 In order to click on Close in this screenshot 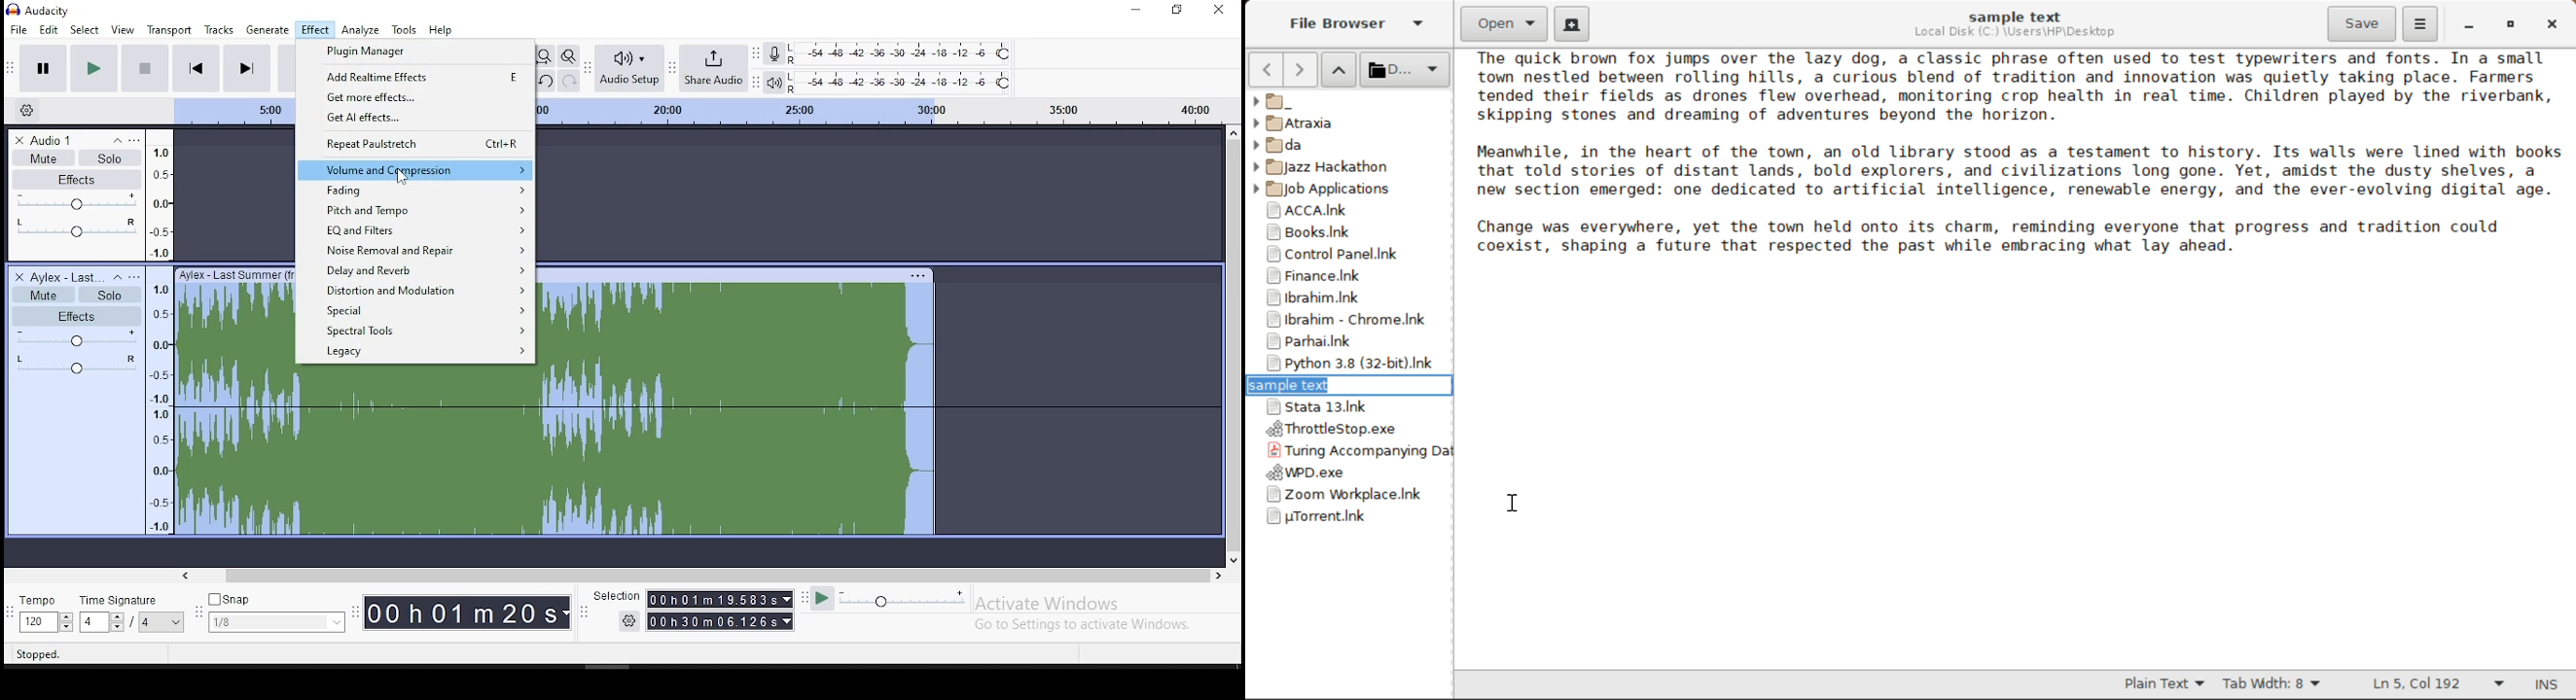, I will do `click(2550, 24)`.